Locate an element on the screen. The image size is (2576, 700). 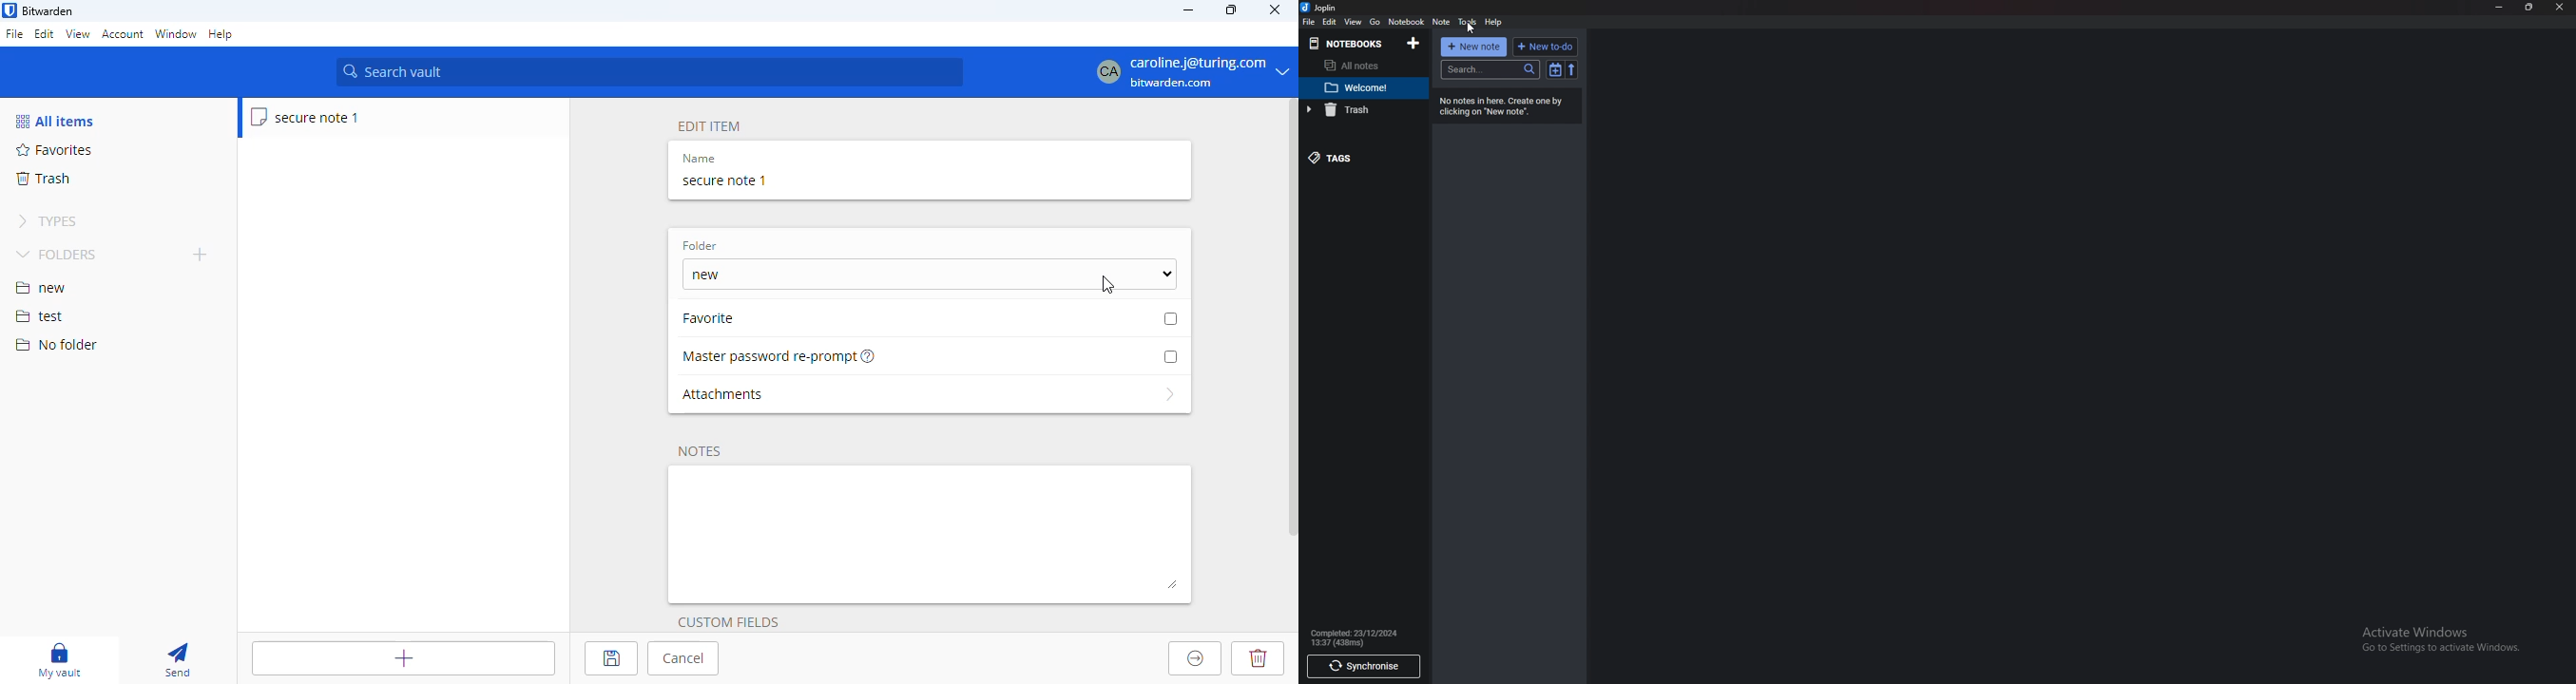
save is located at coordinates (610, 658).